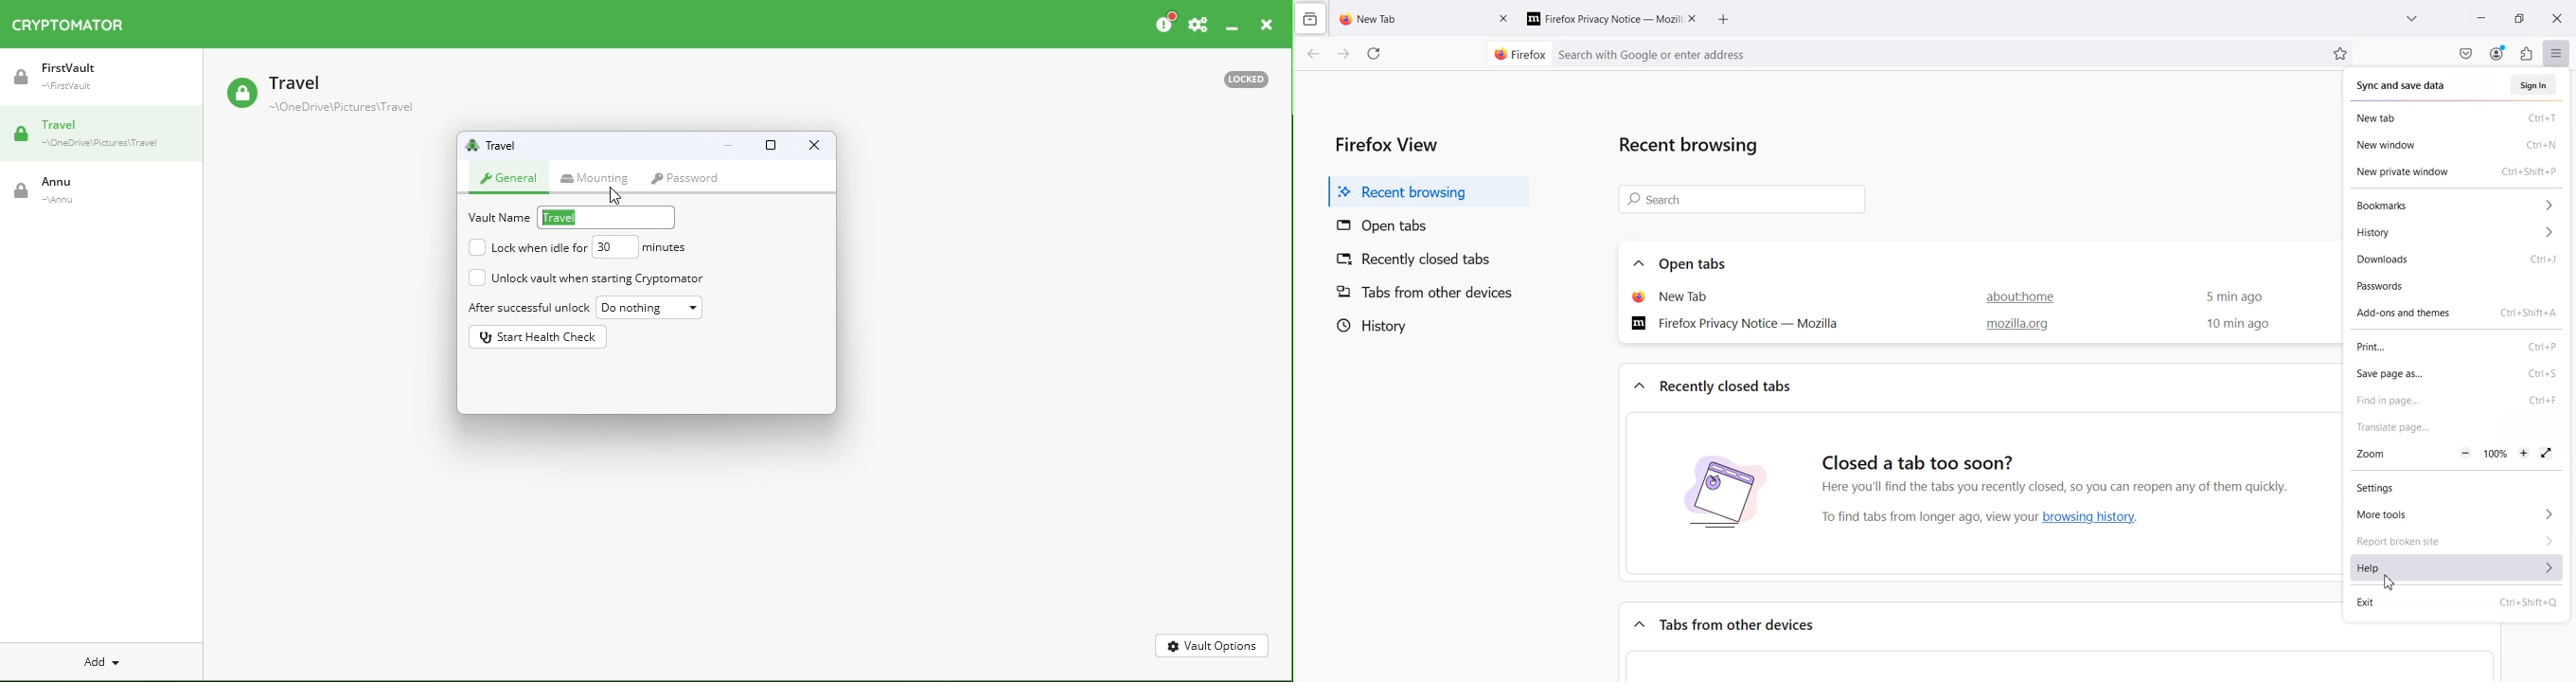 Image resolution: width=2576 pixels, height=700 pixels. Describe the element at coordinates (1724, 499) in the screenshot. I see `image` at that location.